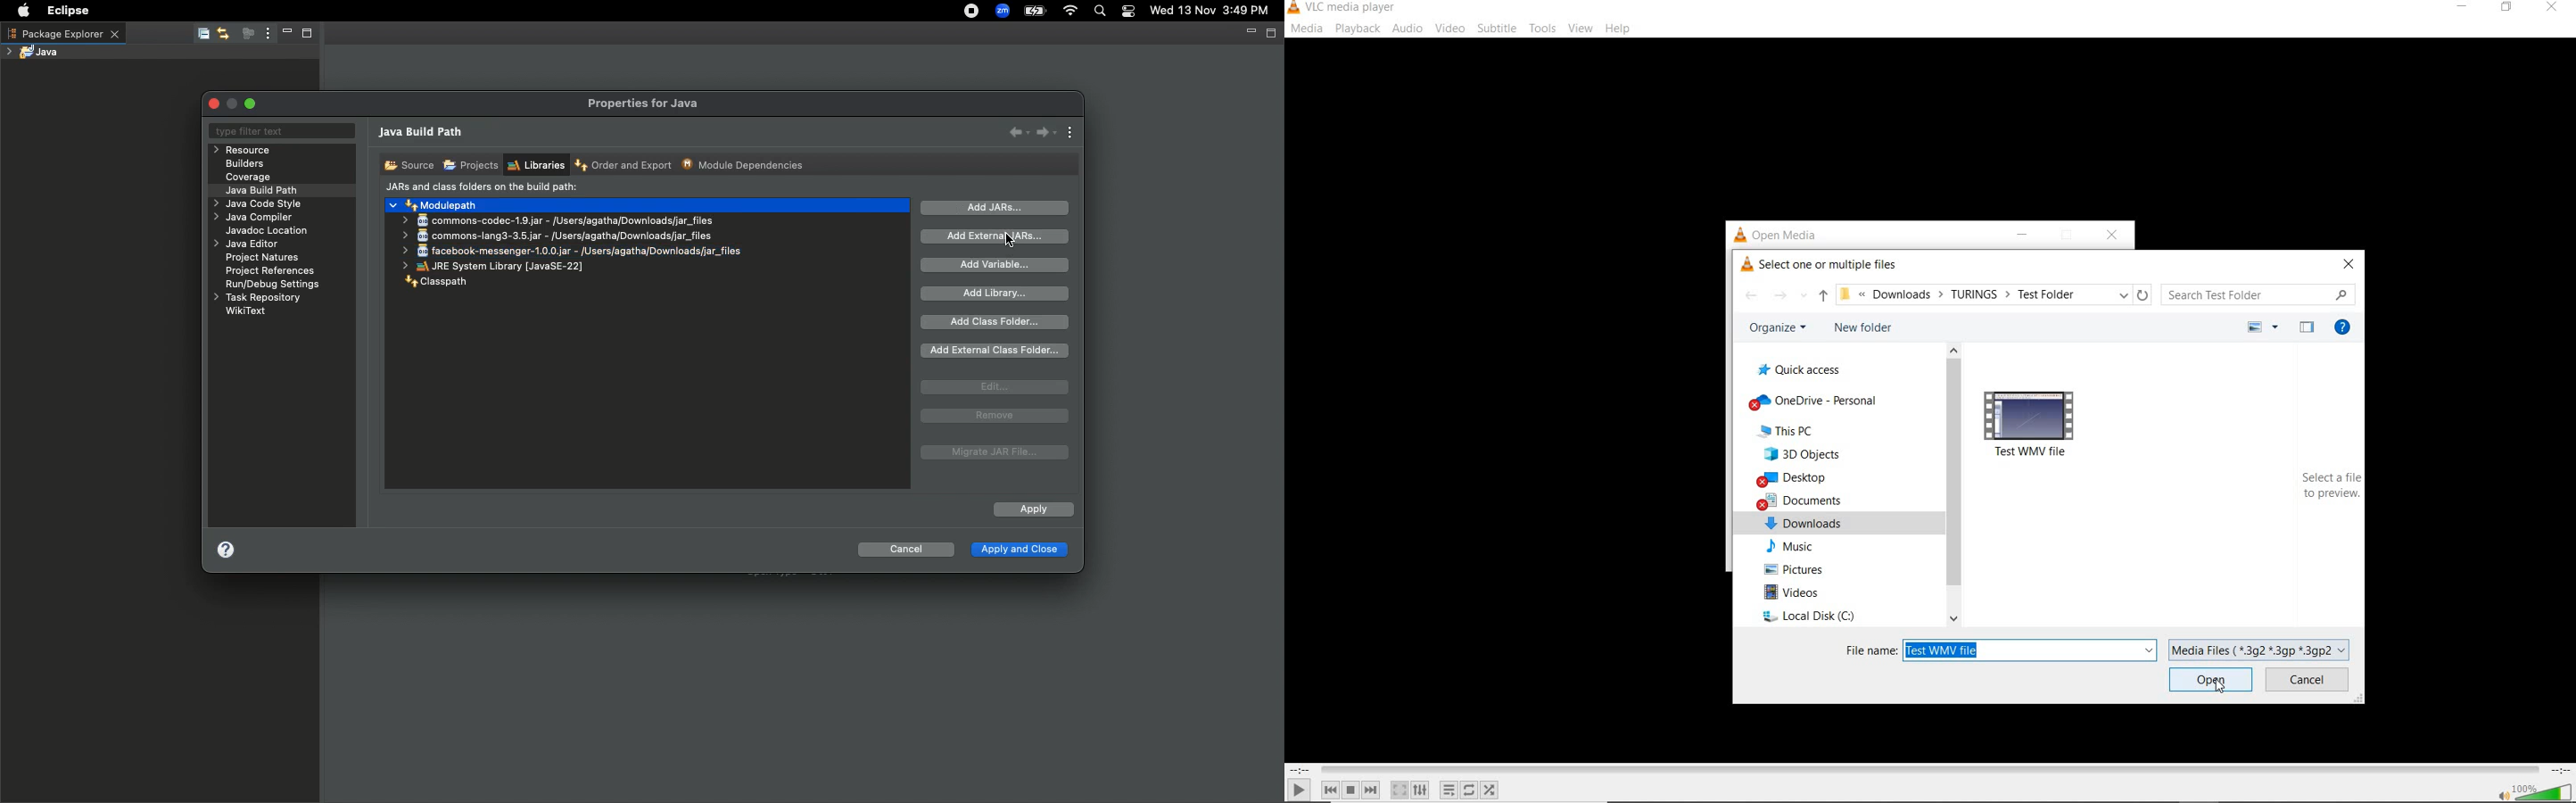  Describe the element at coordinates (1330, 790) in the screenshot. I see `previous media` at that location.